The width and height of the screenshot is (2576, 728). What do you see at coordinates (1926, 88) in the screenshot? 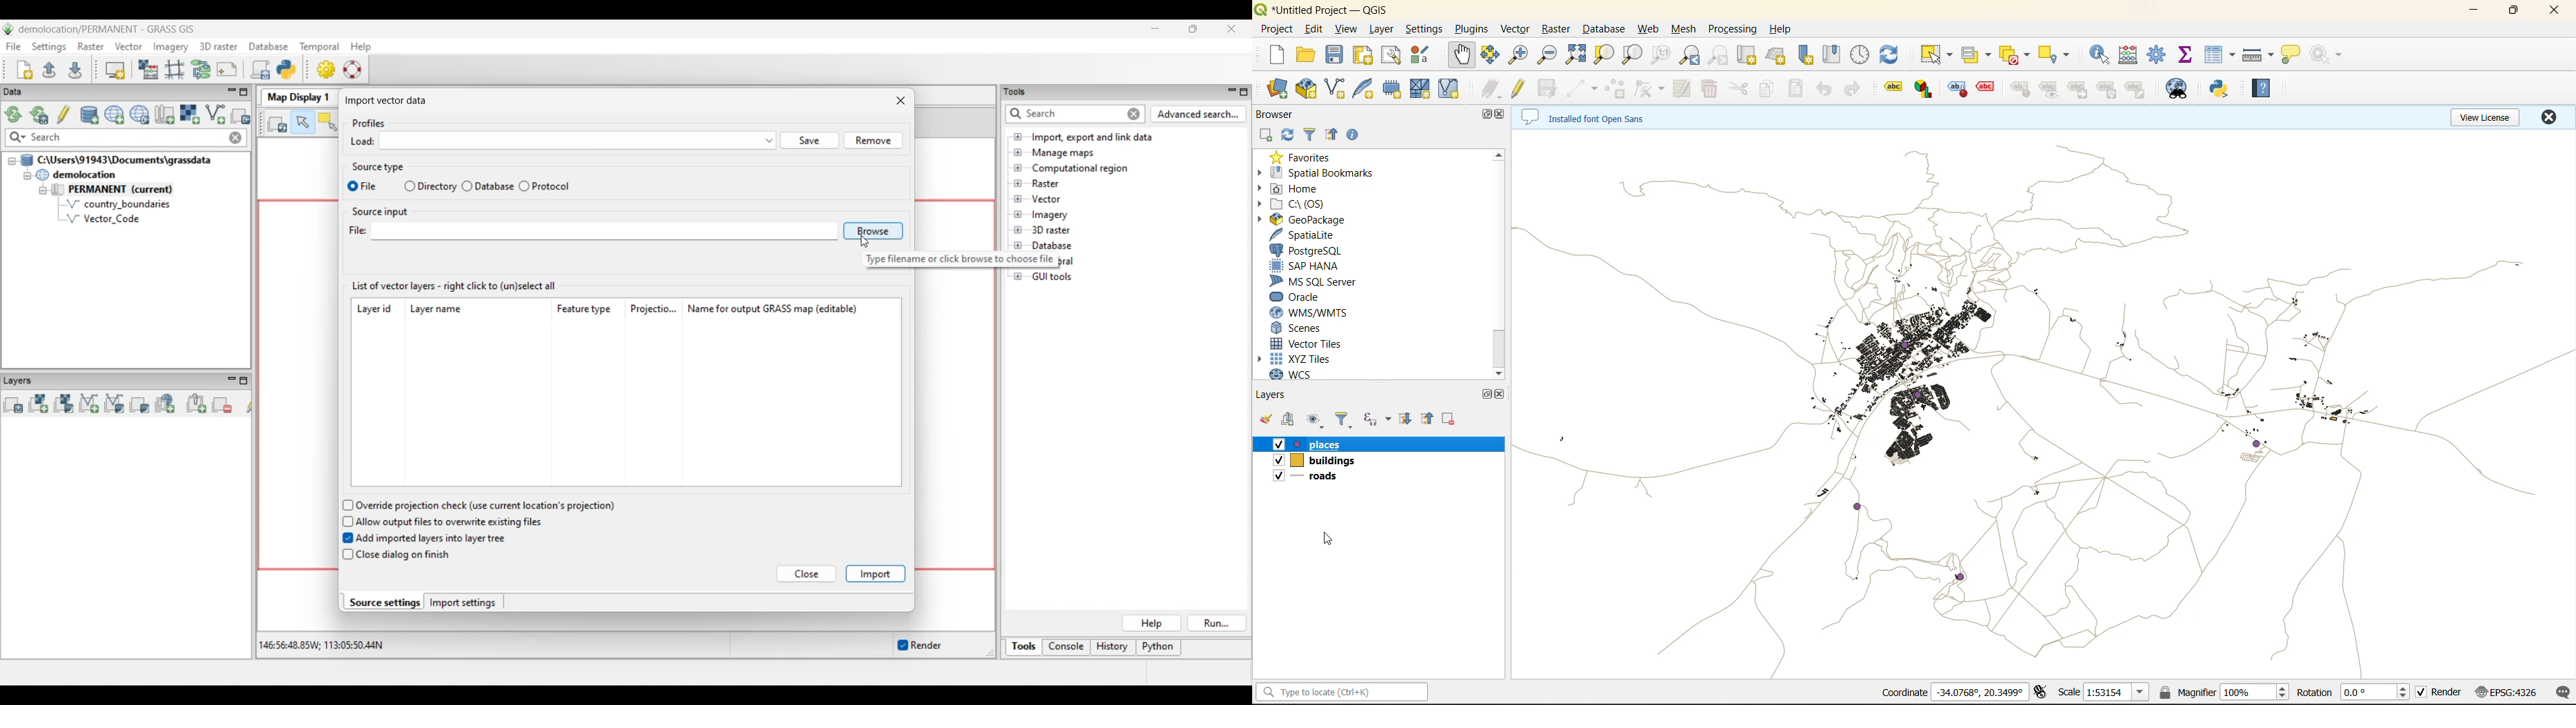
I see `label tool` at bounding box center [1926, 88].